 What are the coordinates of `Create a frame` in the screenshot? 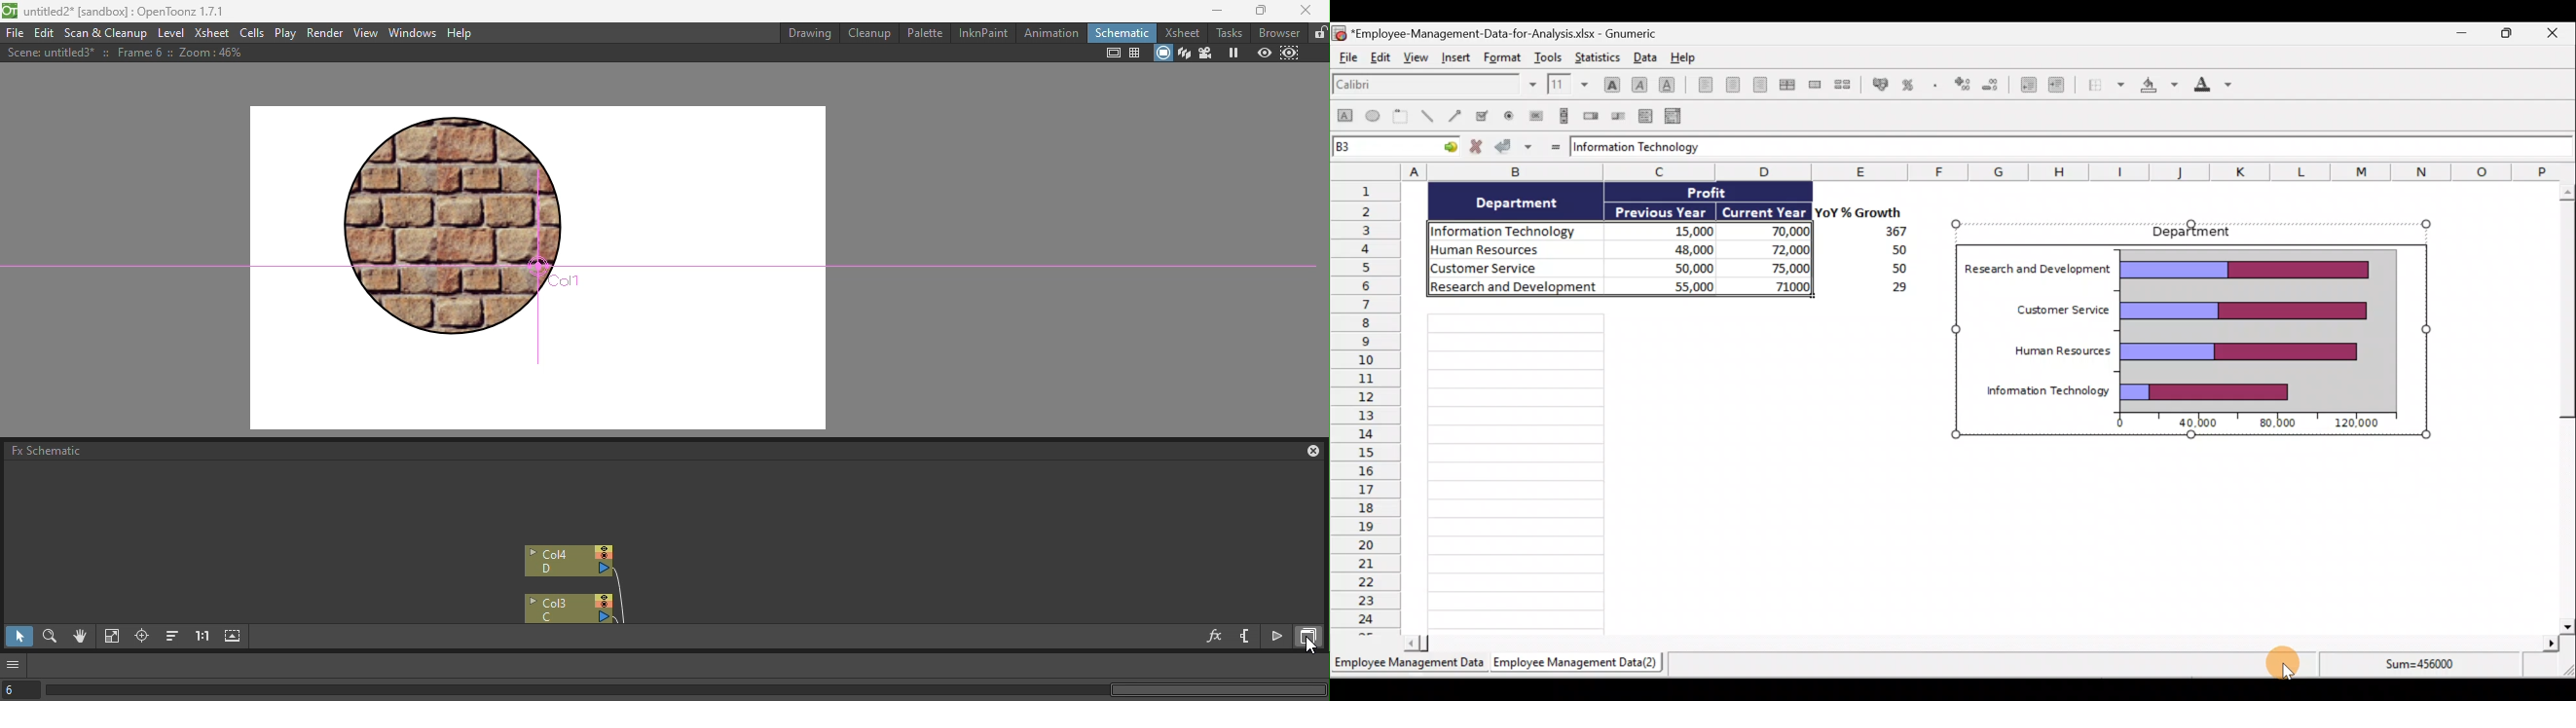 It's located at (1401, 116).